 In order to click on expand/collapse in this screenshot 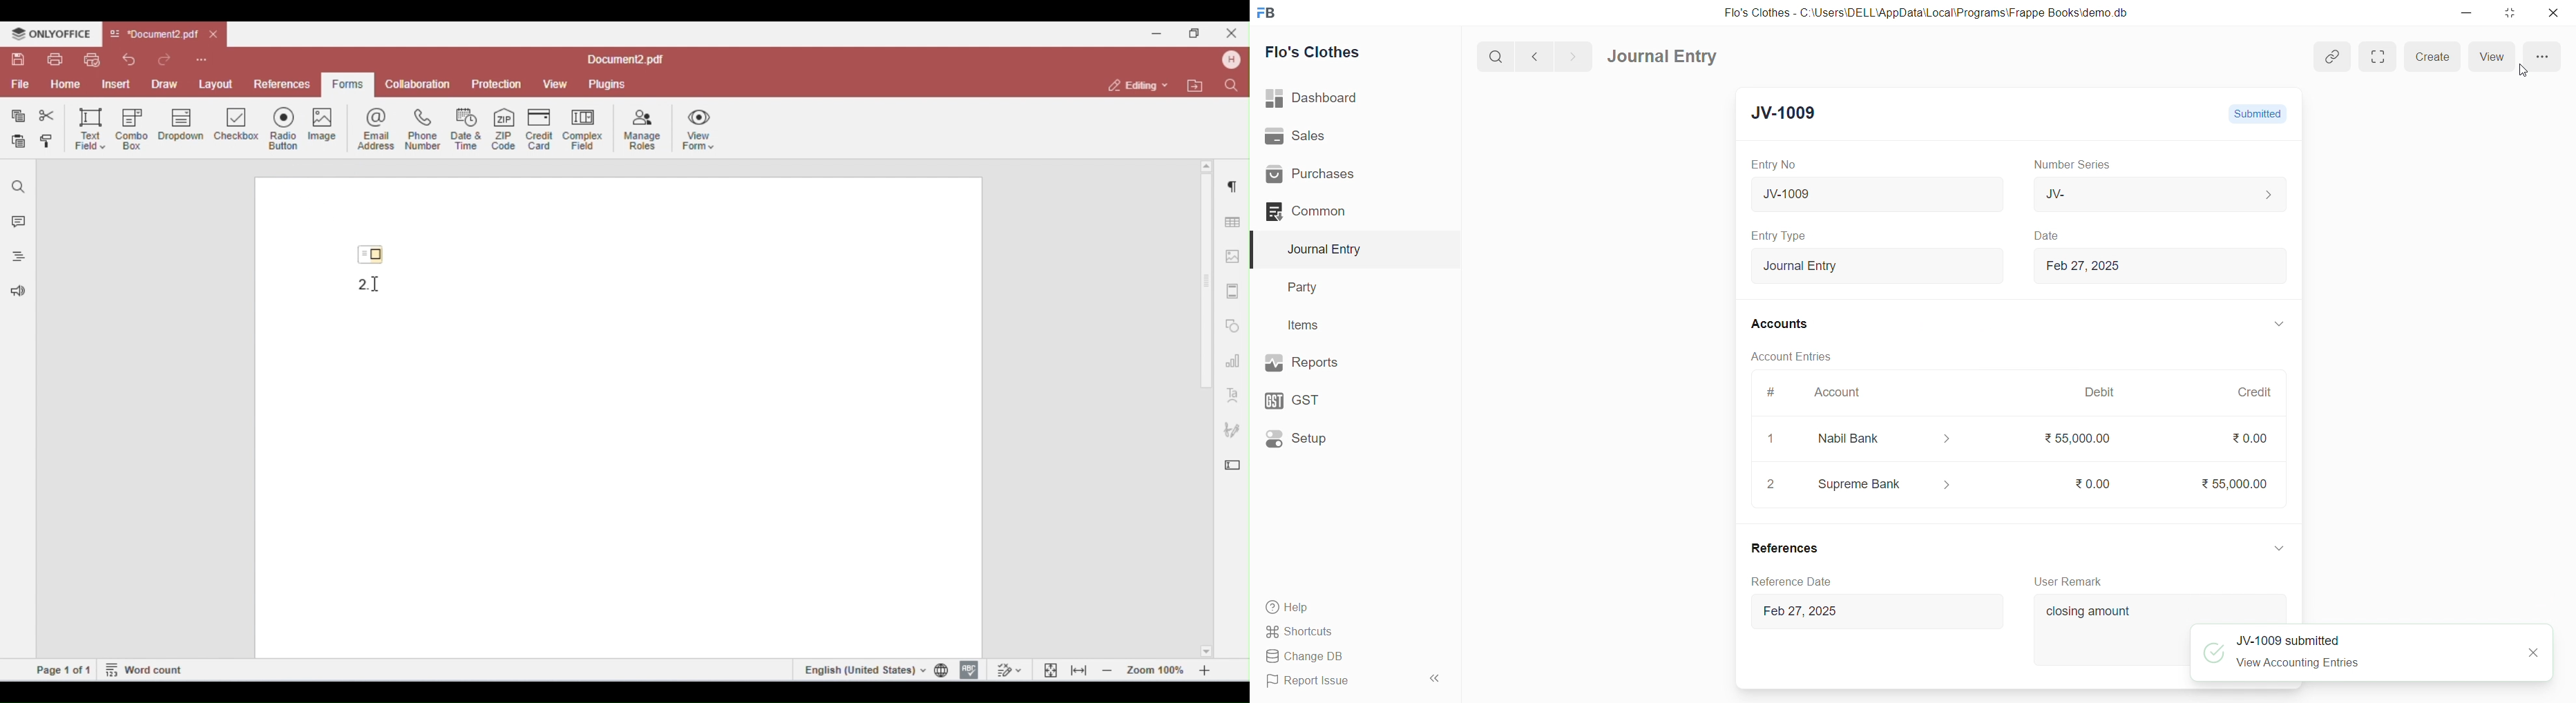, I will do `click(2277, 548)`.